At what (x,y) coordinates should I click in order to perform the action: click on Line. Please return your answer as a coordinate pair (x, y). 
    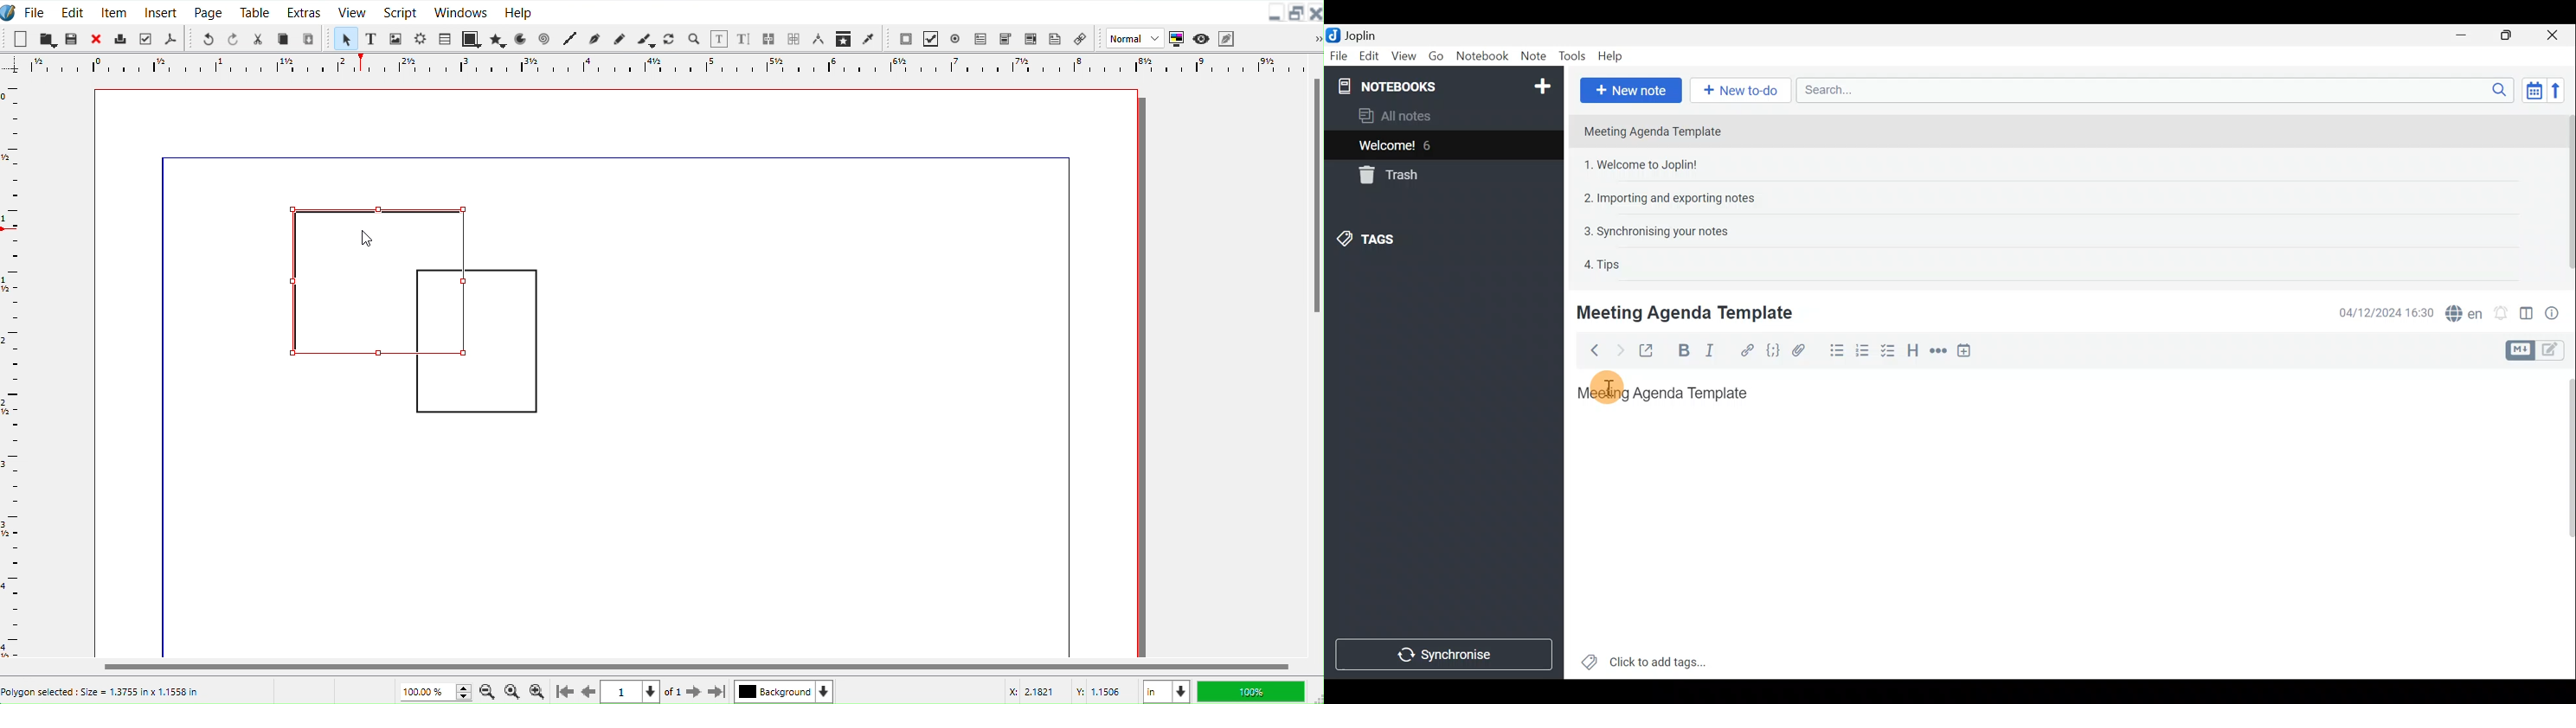
    Looking at the image, I should click on (572, 40).